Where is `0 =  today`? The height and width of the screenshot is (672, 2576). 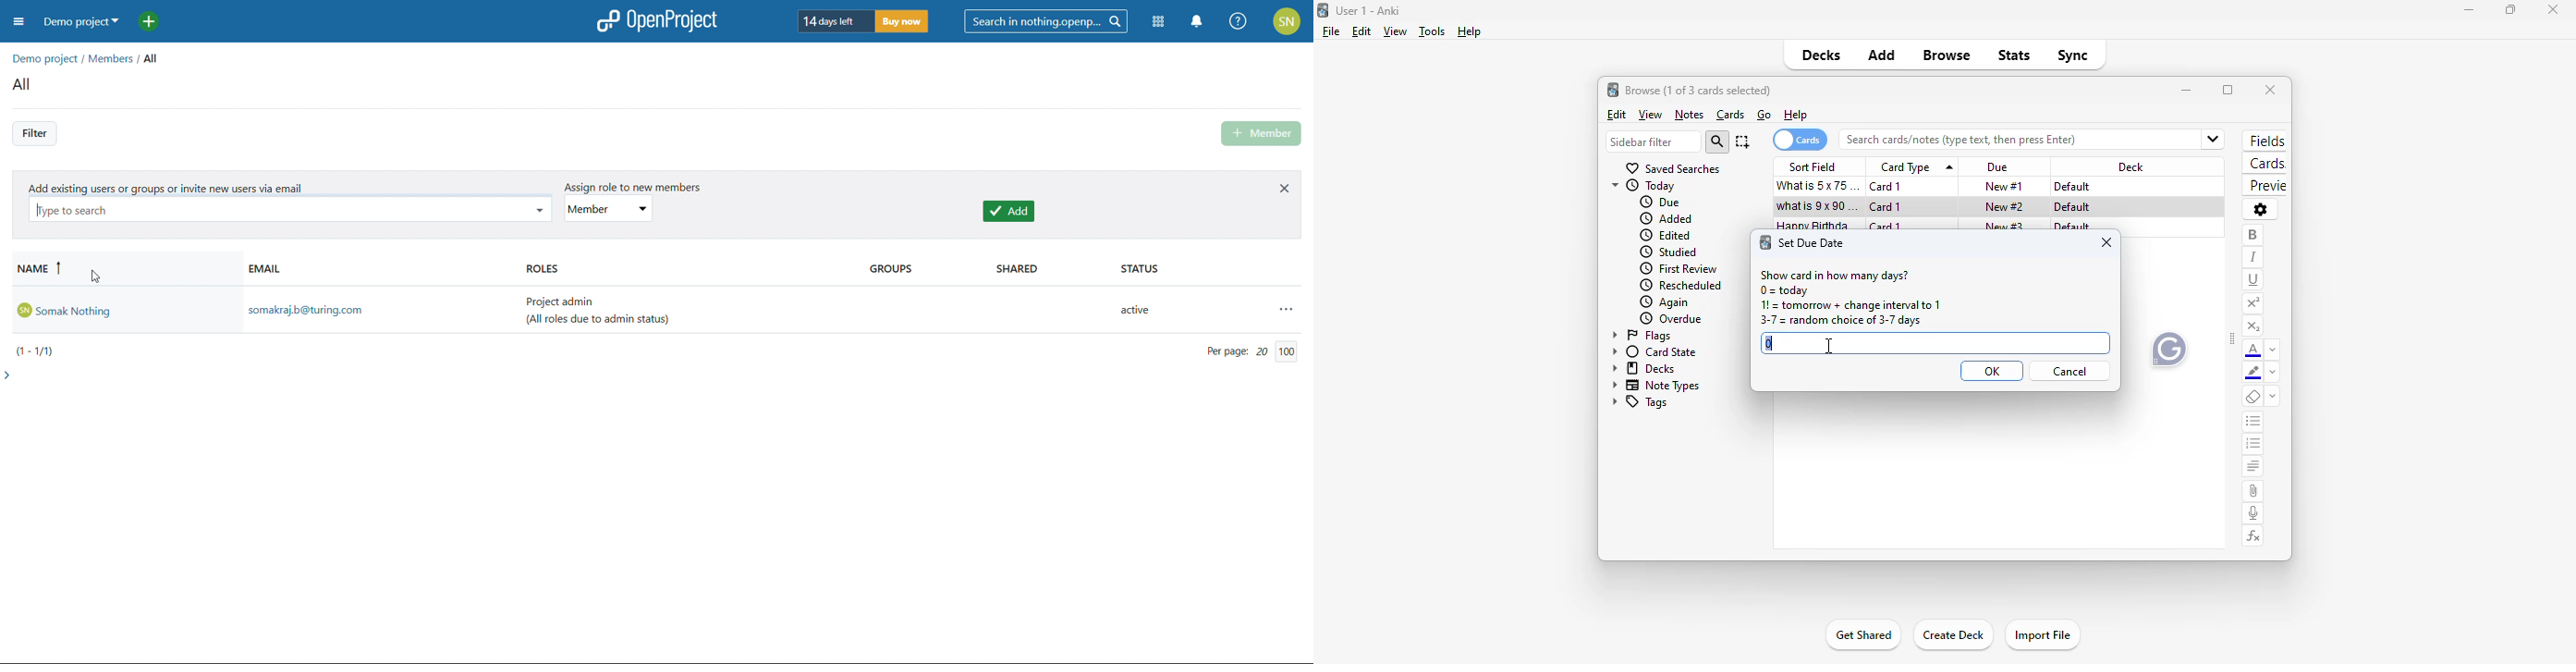 0 =  today is located at coordinates (1784, 291).